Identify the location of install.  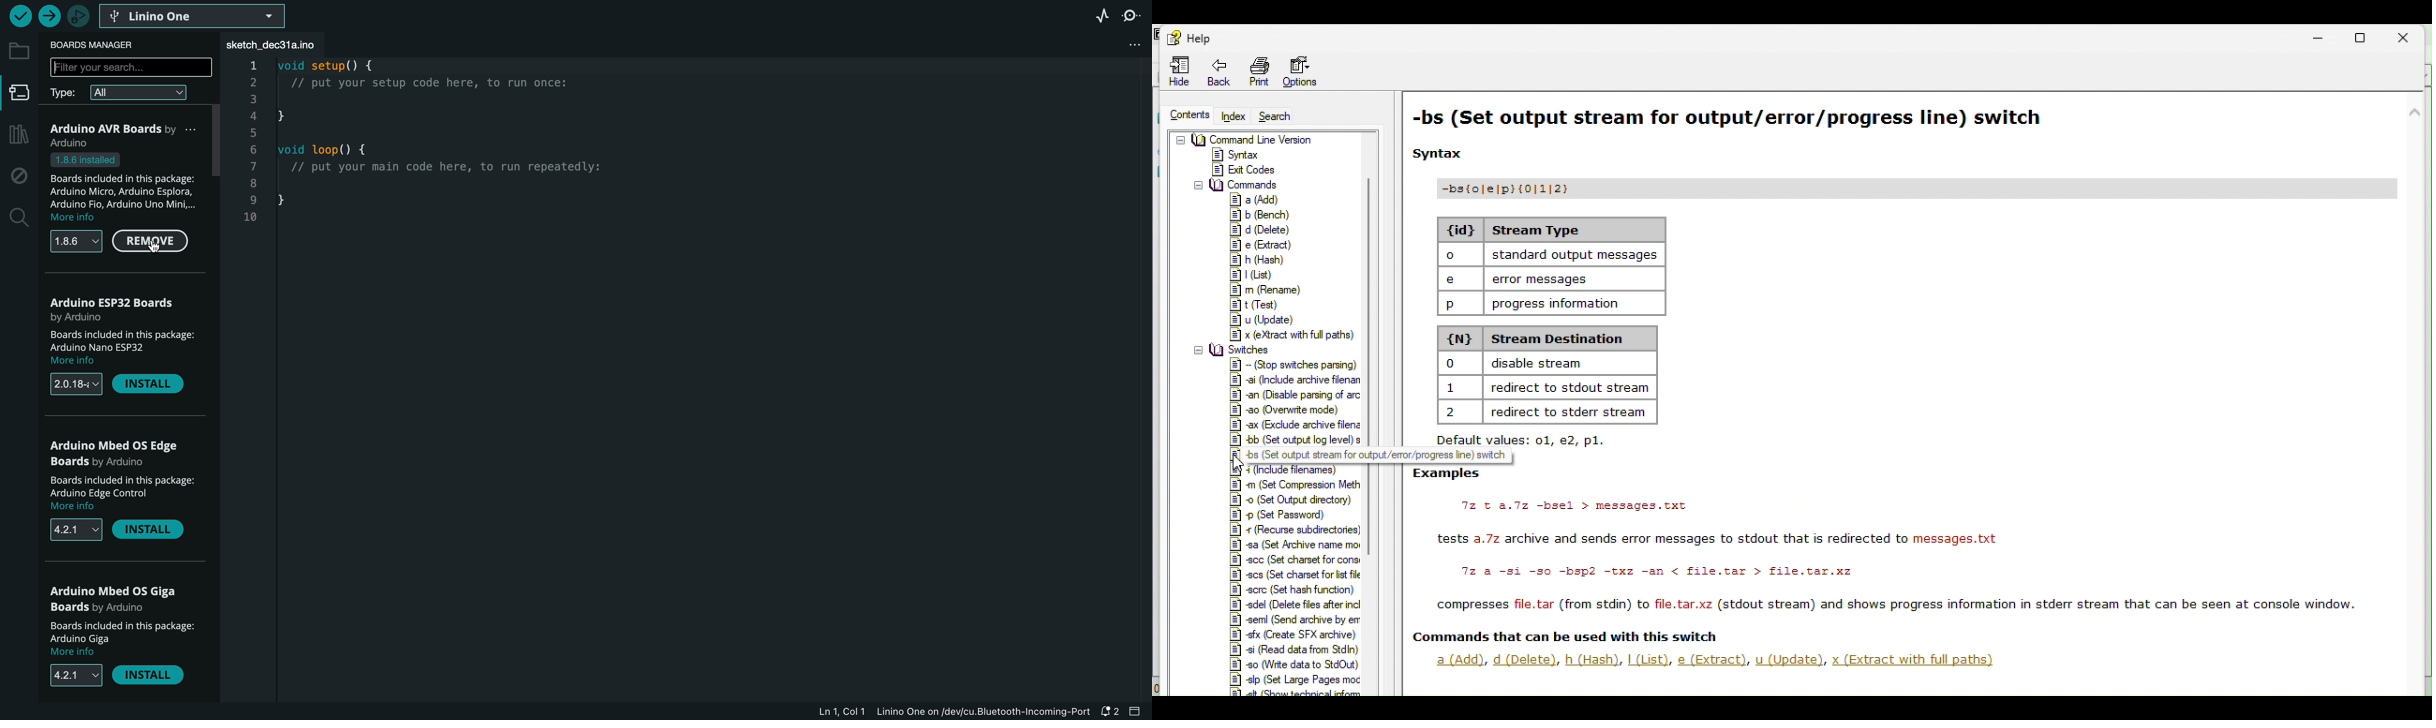
(150, 387).